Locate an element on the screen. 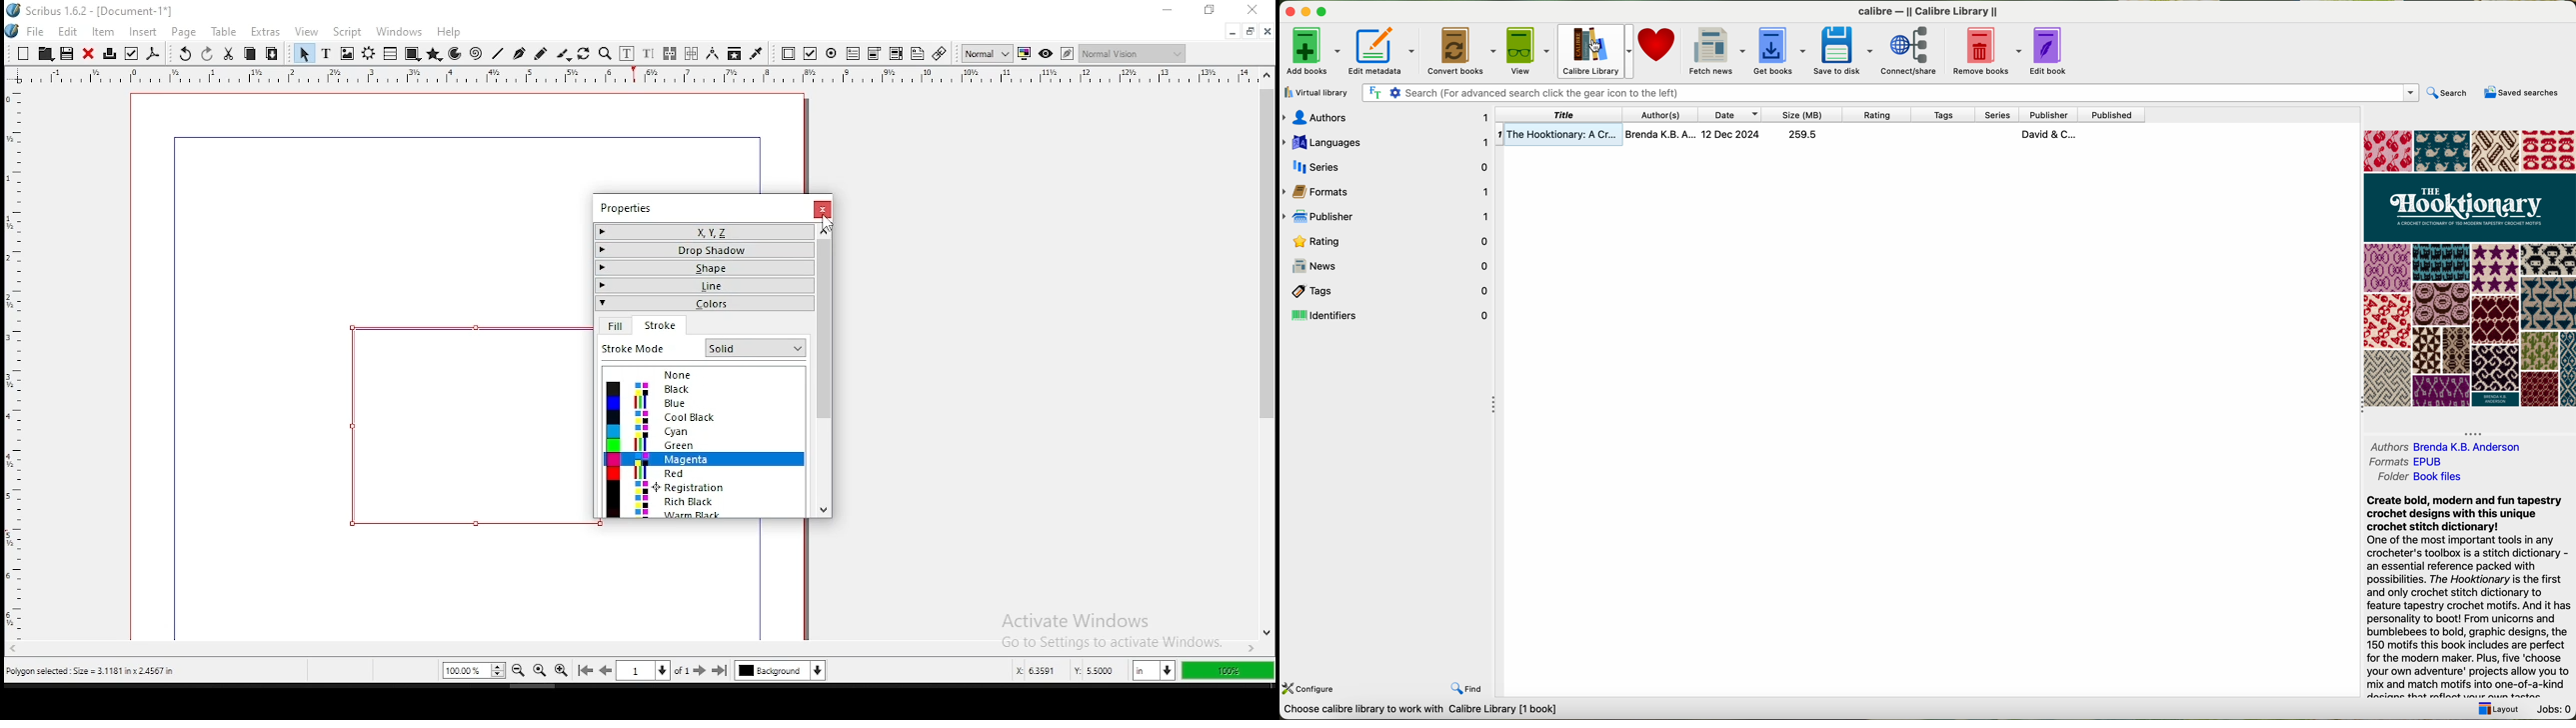 This screenshot has height=728, width=2576. calibre — || Calibre Library || is located at coordinates (1927, 10).